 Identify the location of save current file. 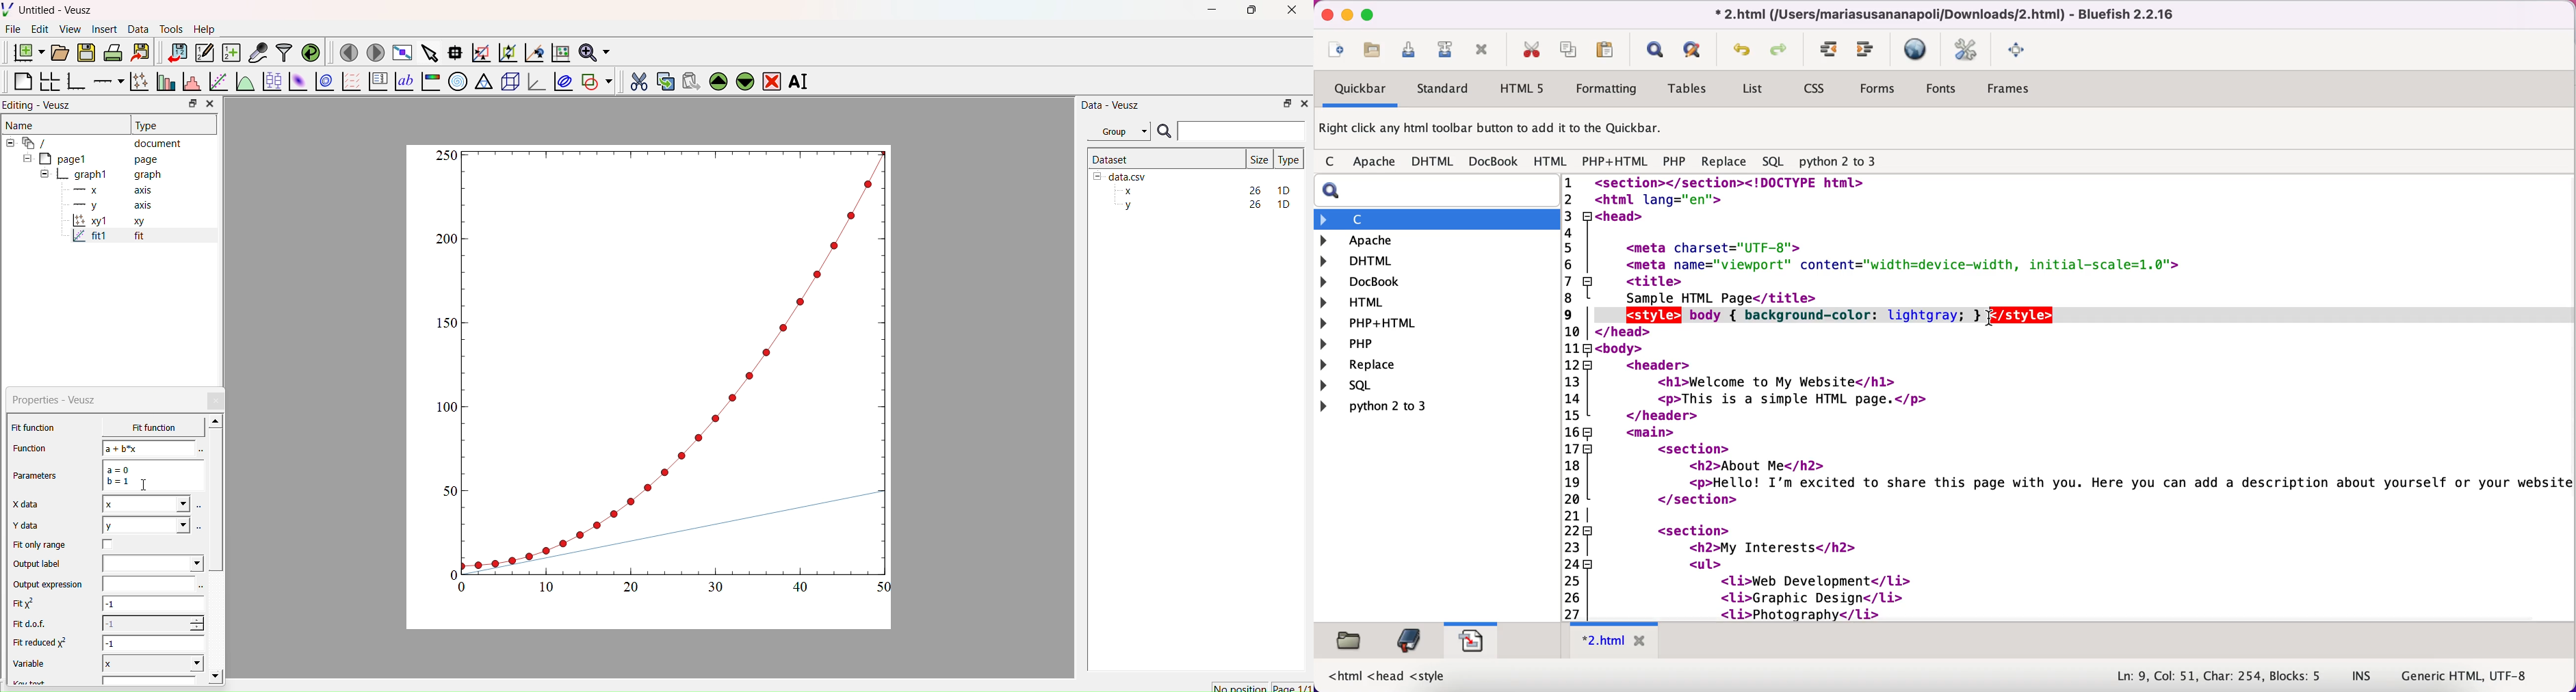
(1412, 53).